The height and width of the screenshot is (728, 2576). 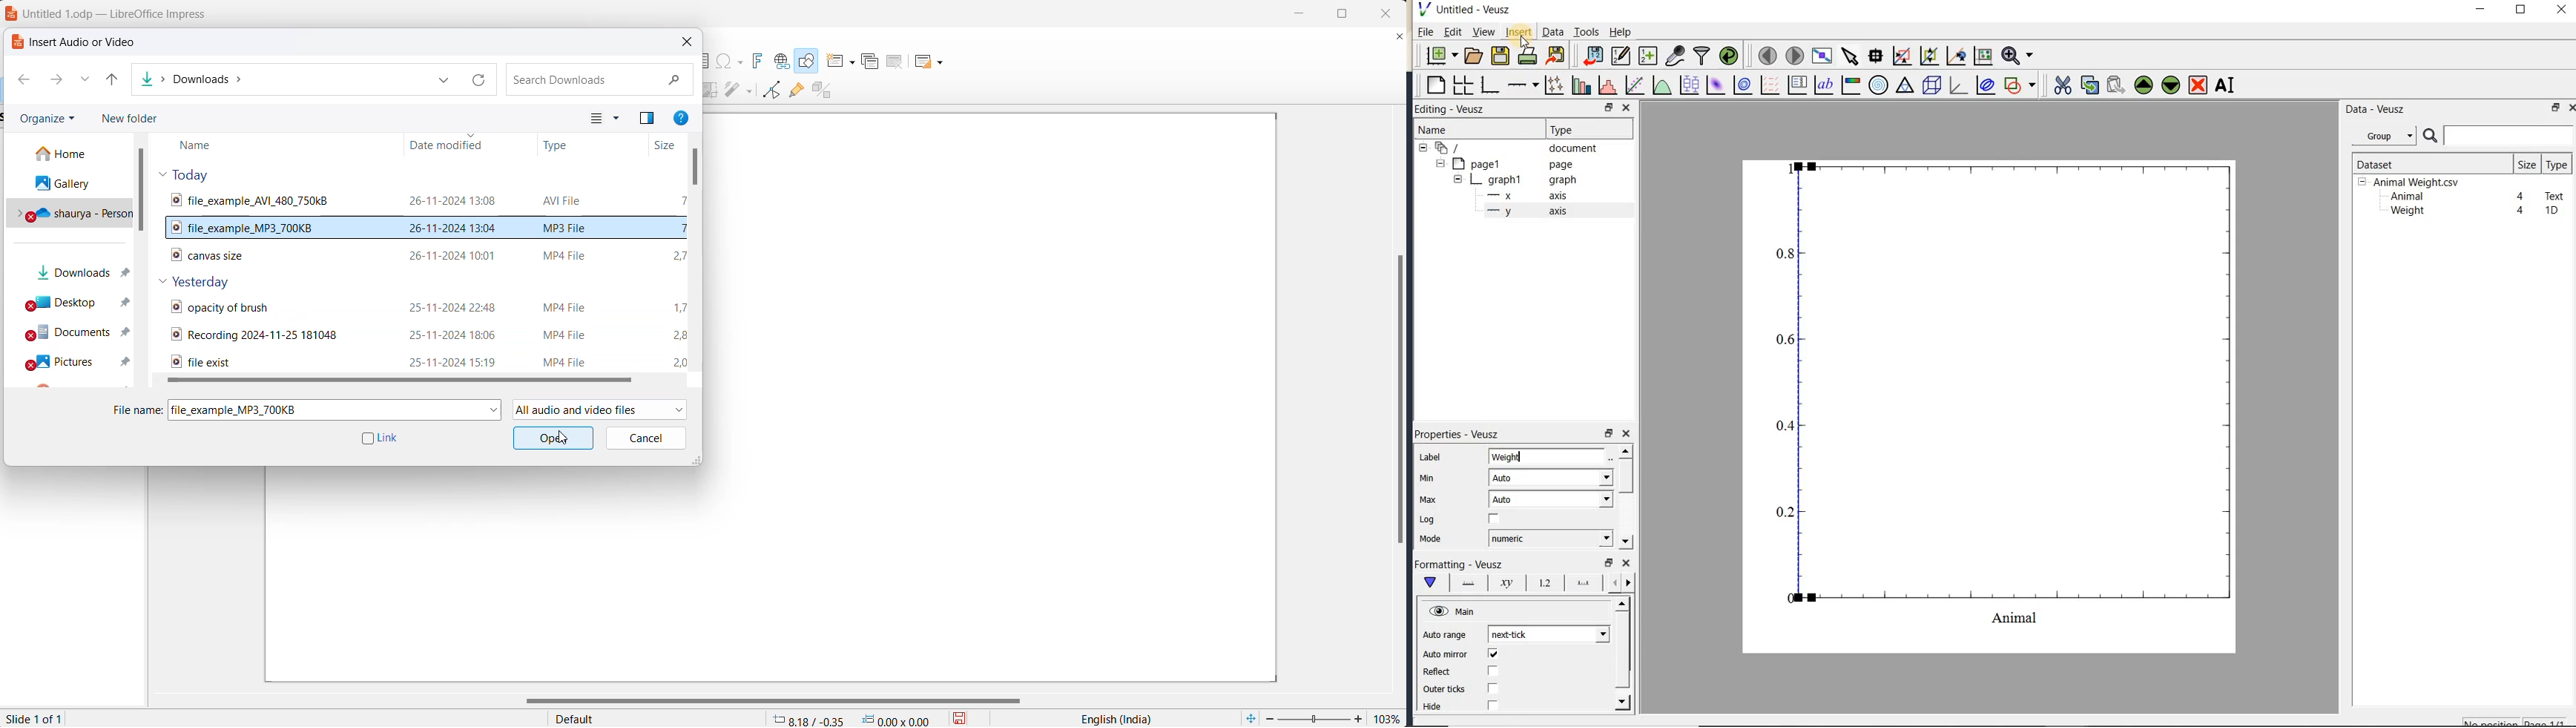 What do you see at coordinates (854, 718) in the screenshot?
I see `cursor and selection placement` at bounding box center [854, 718].